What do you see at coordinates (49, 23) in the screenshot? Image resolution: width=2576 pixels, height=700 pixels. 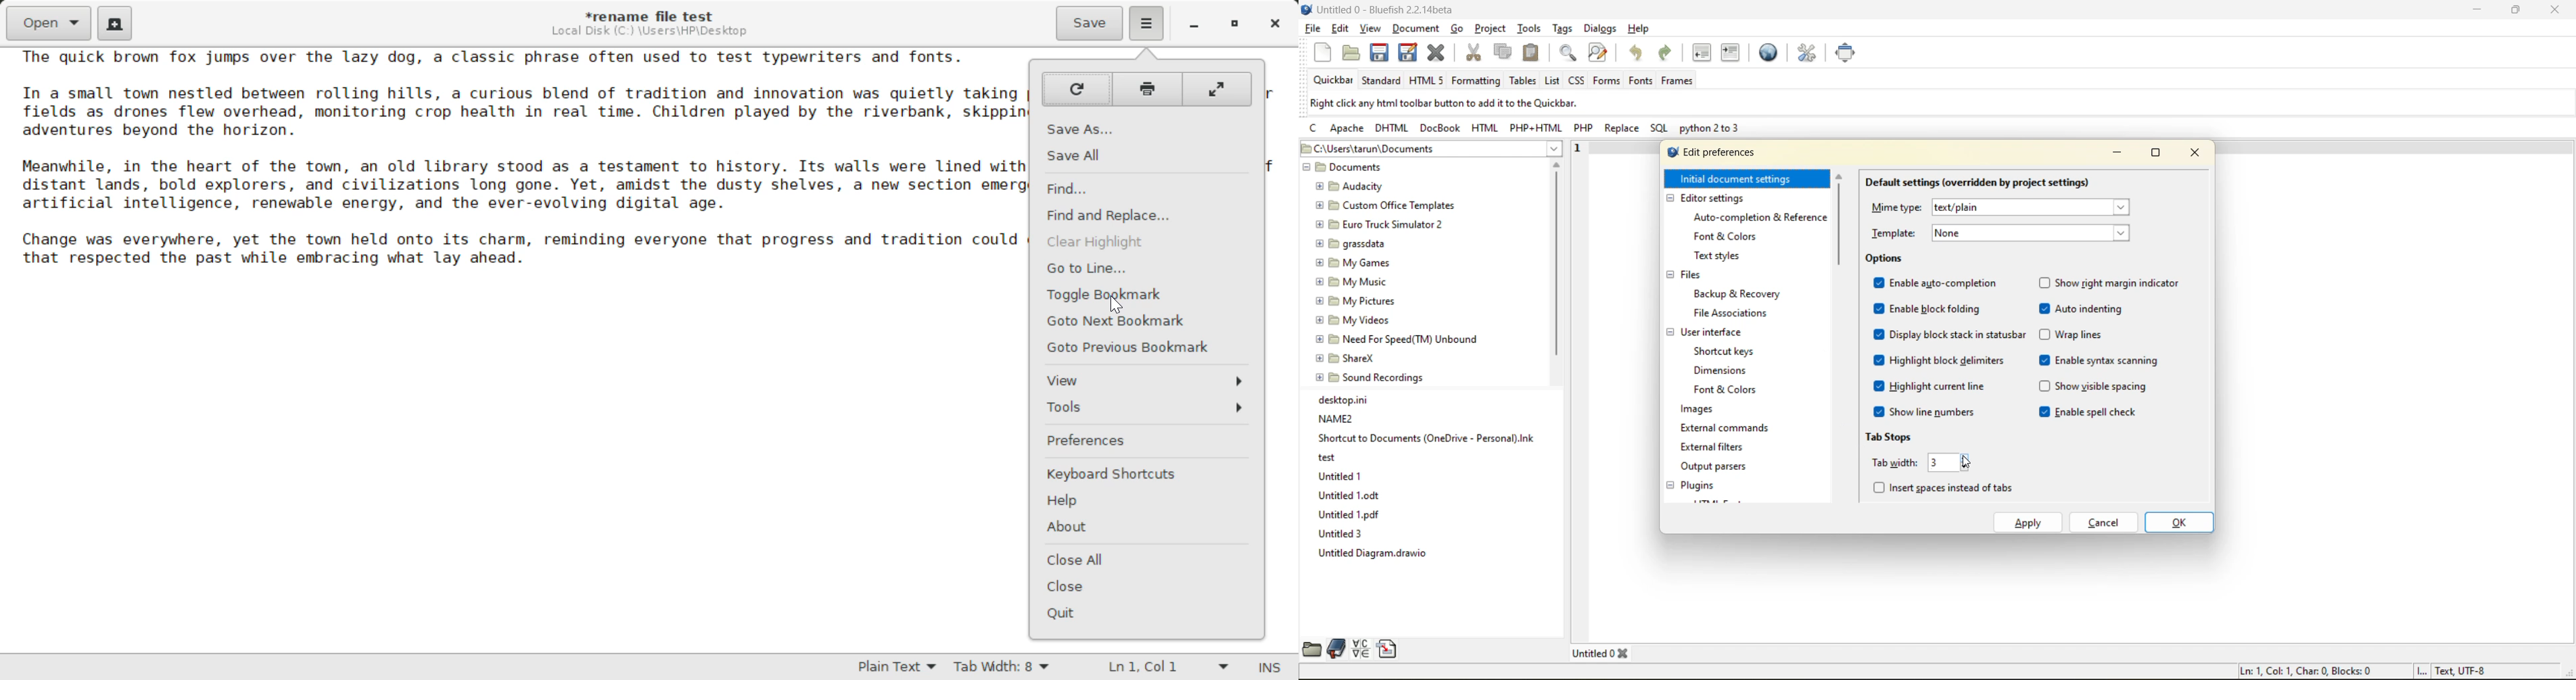 I see `Open Document` at bounding box center [49, 23].